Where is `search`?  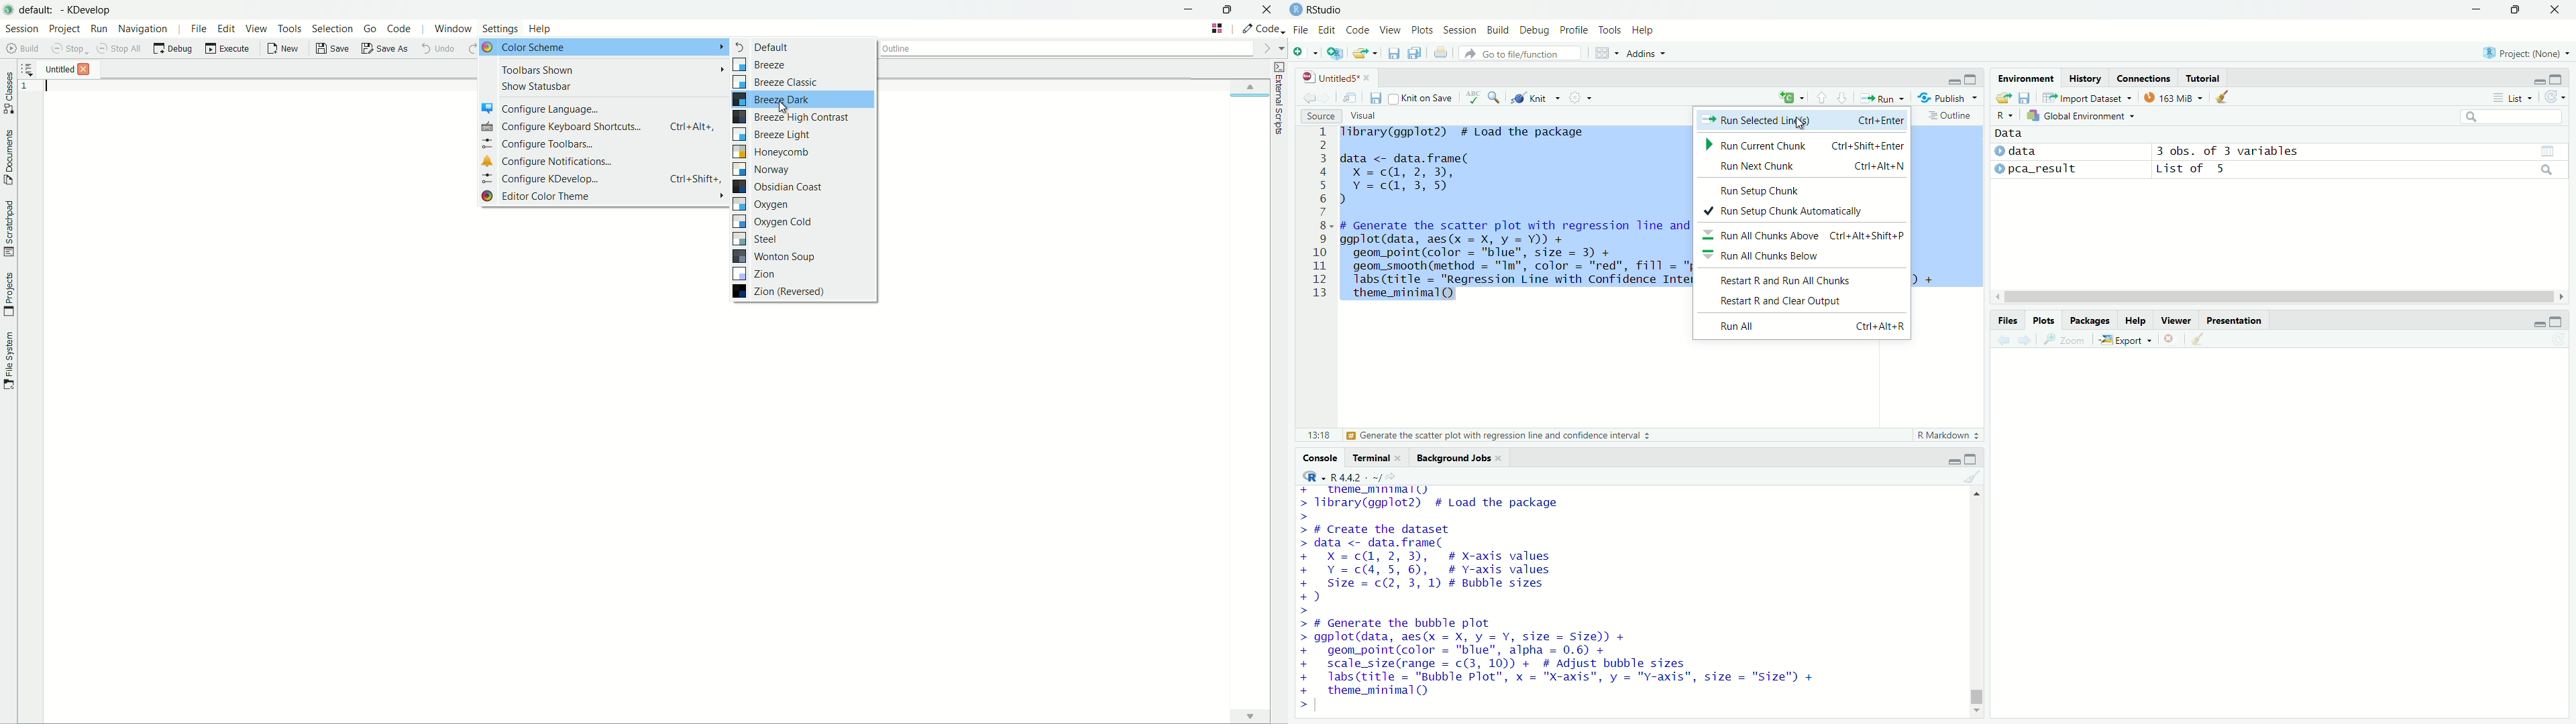 search is located at coordinates (2512, 117).